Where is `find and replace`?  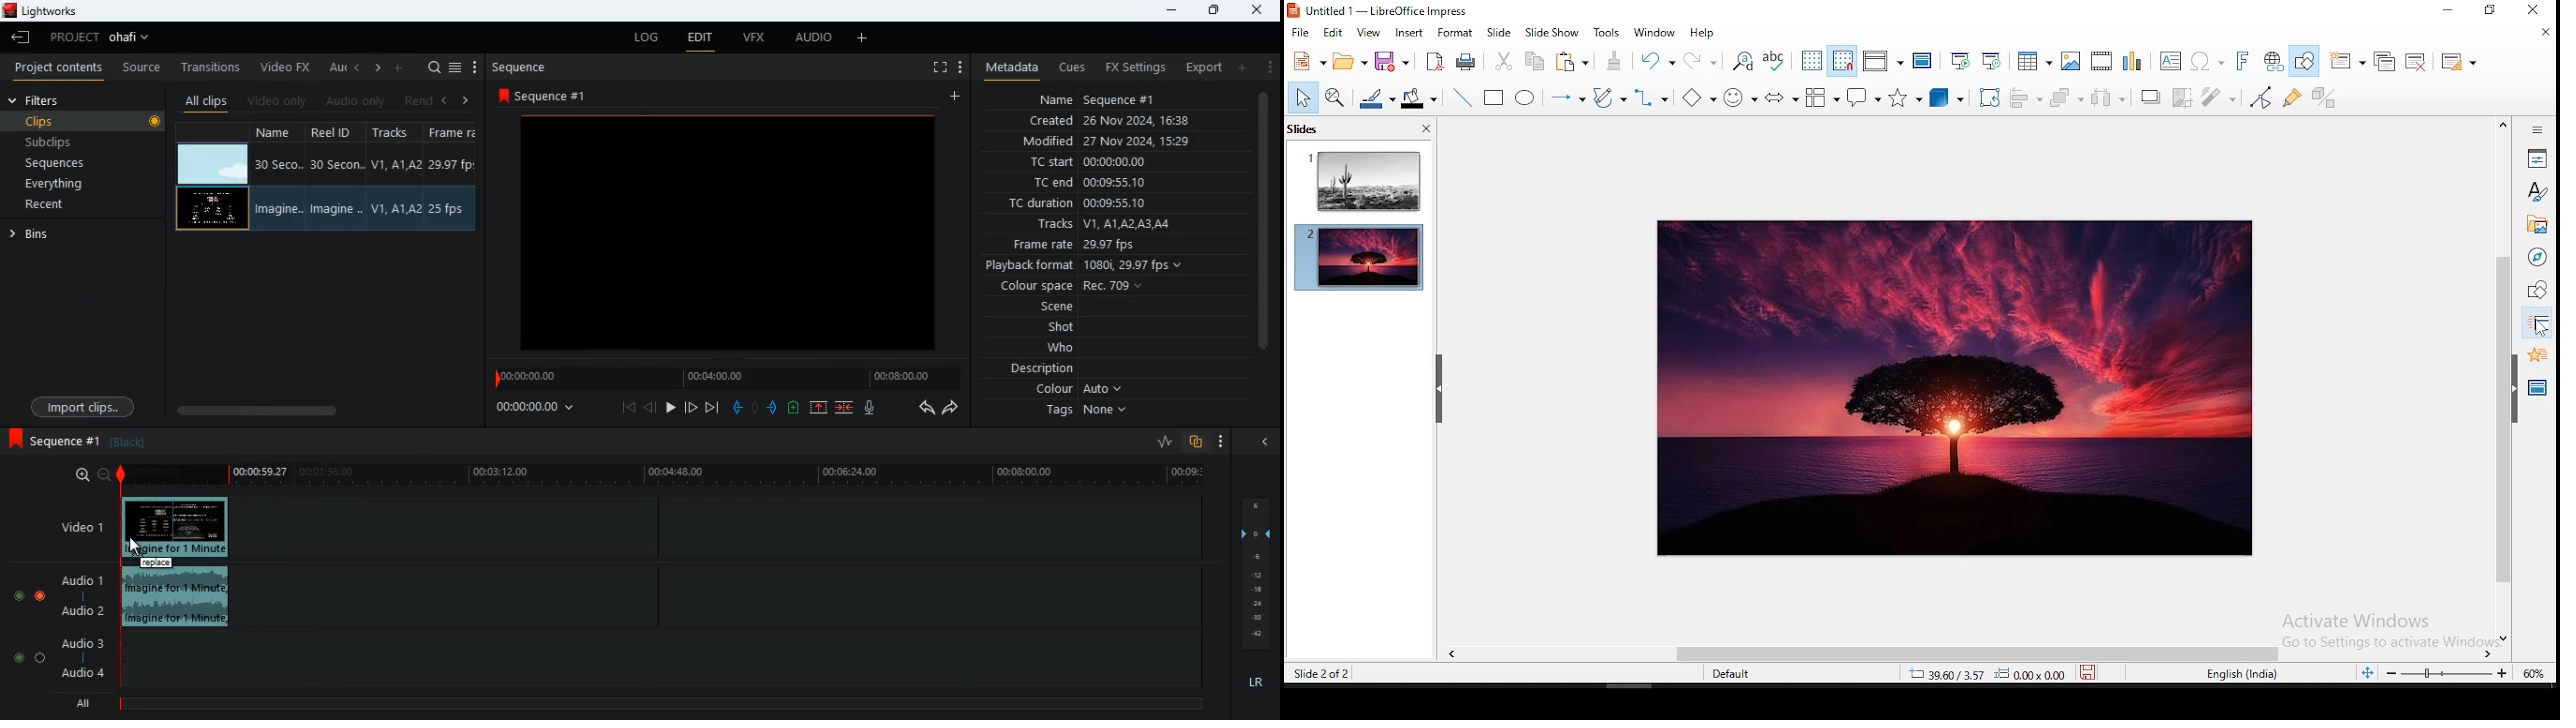
find and replace is located at coordinates (1745, 61).